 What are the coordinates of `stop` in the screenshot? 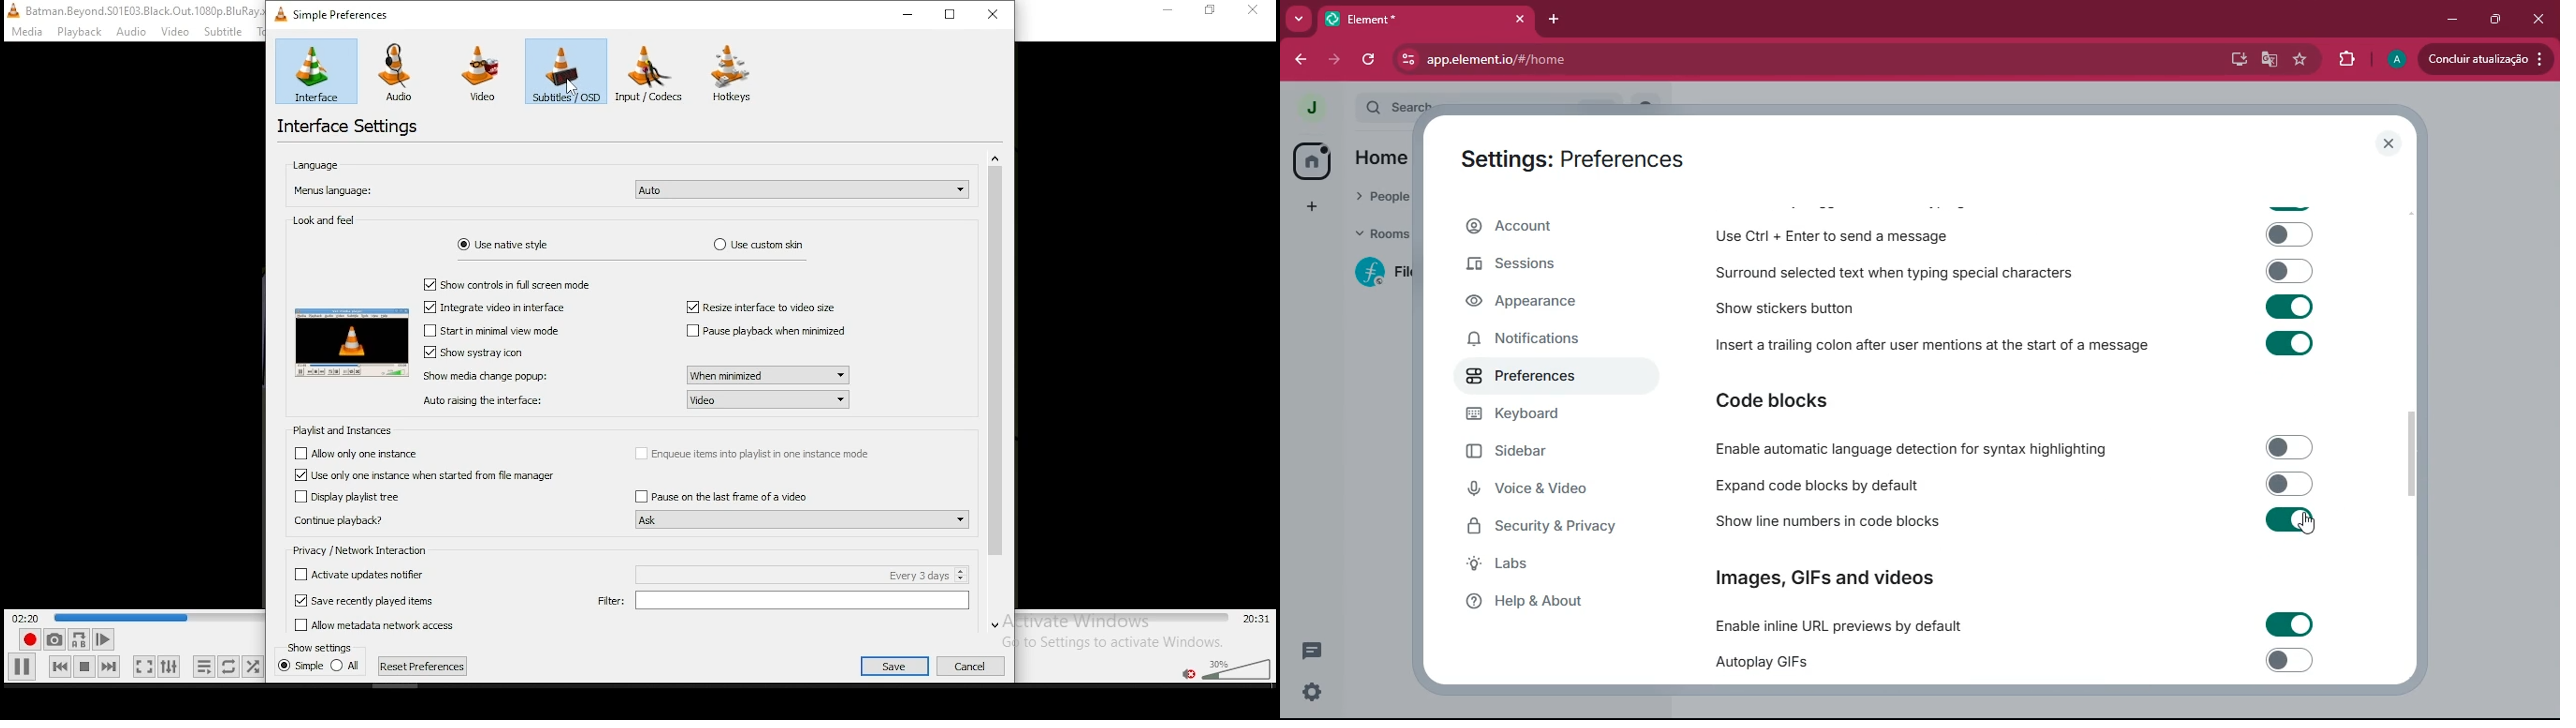 It's located at (84, 666).